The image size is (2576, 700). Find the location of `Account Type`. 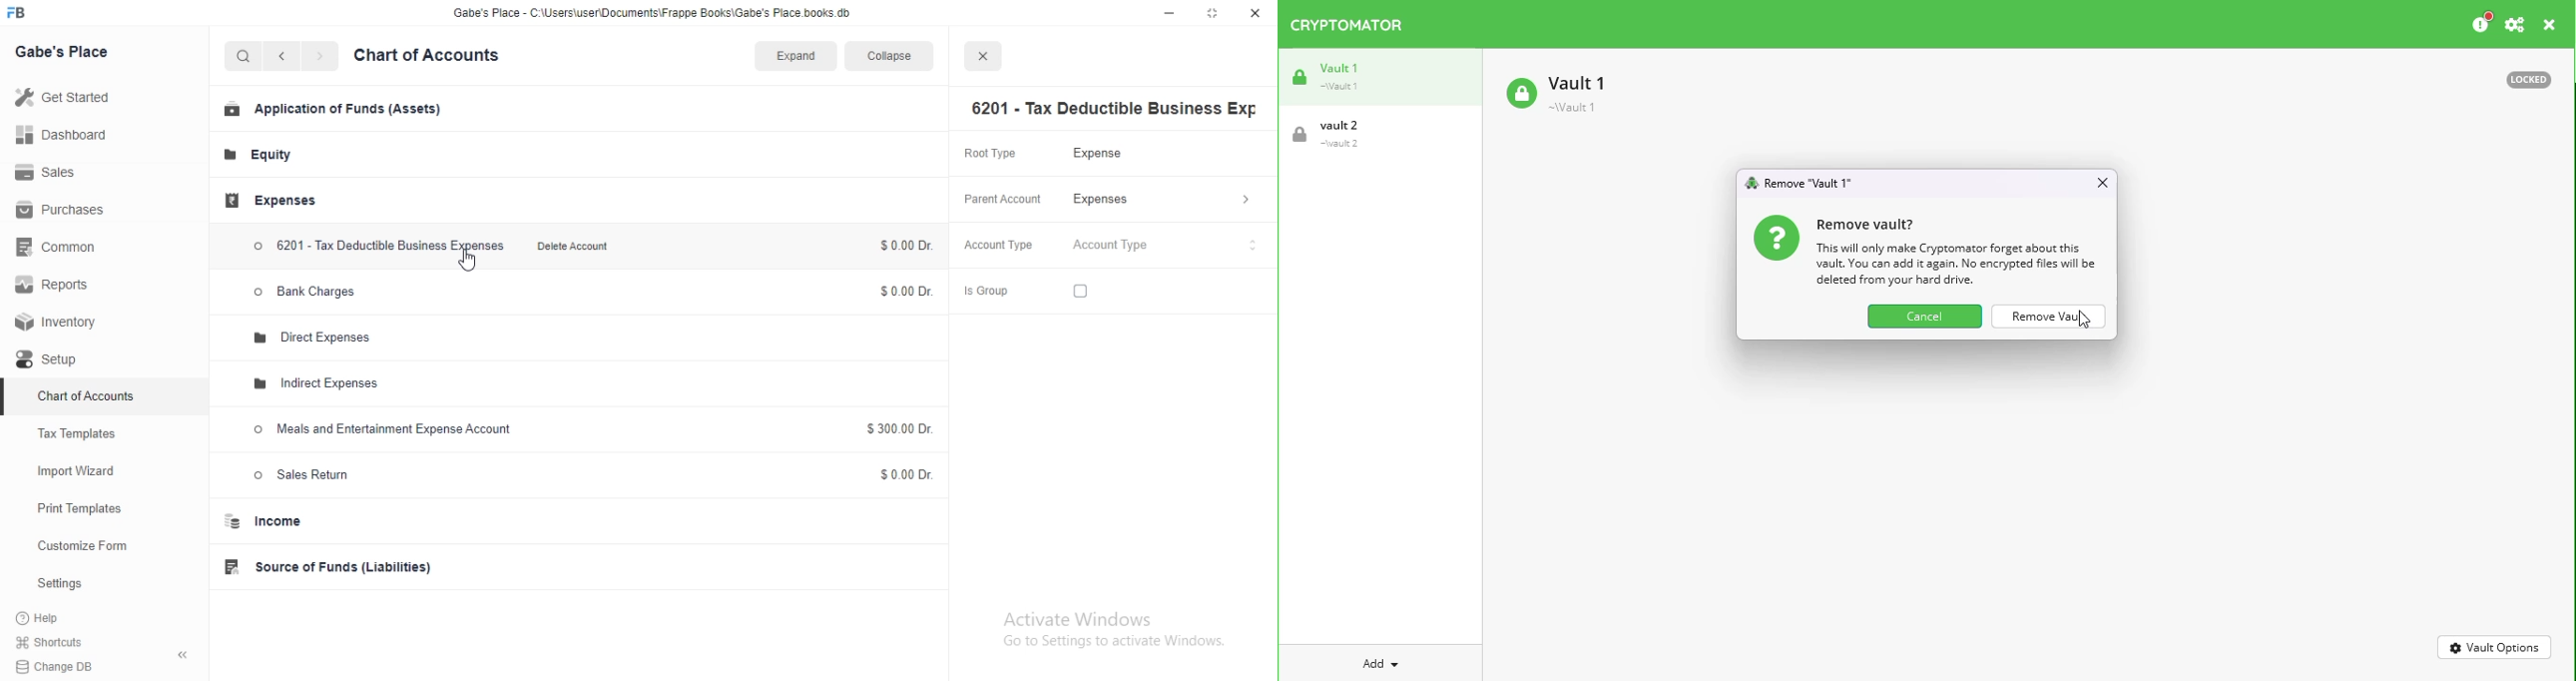

Account Type is located at coordinates (1003, 246).